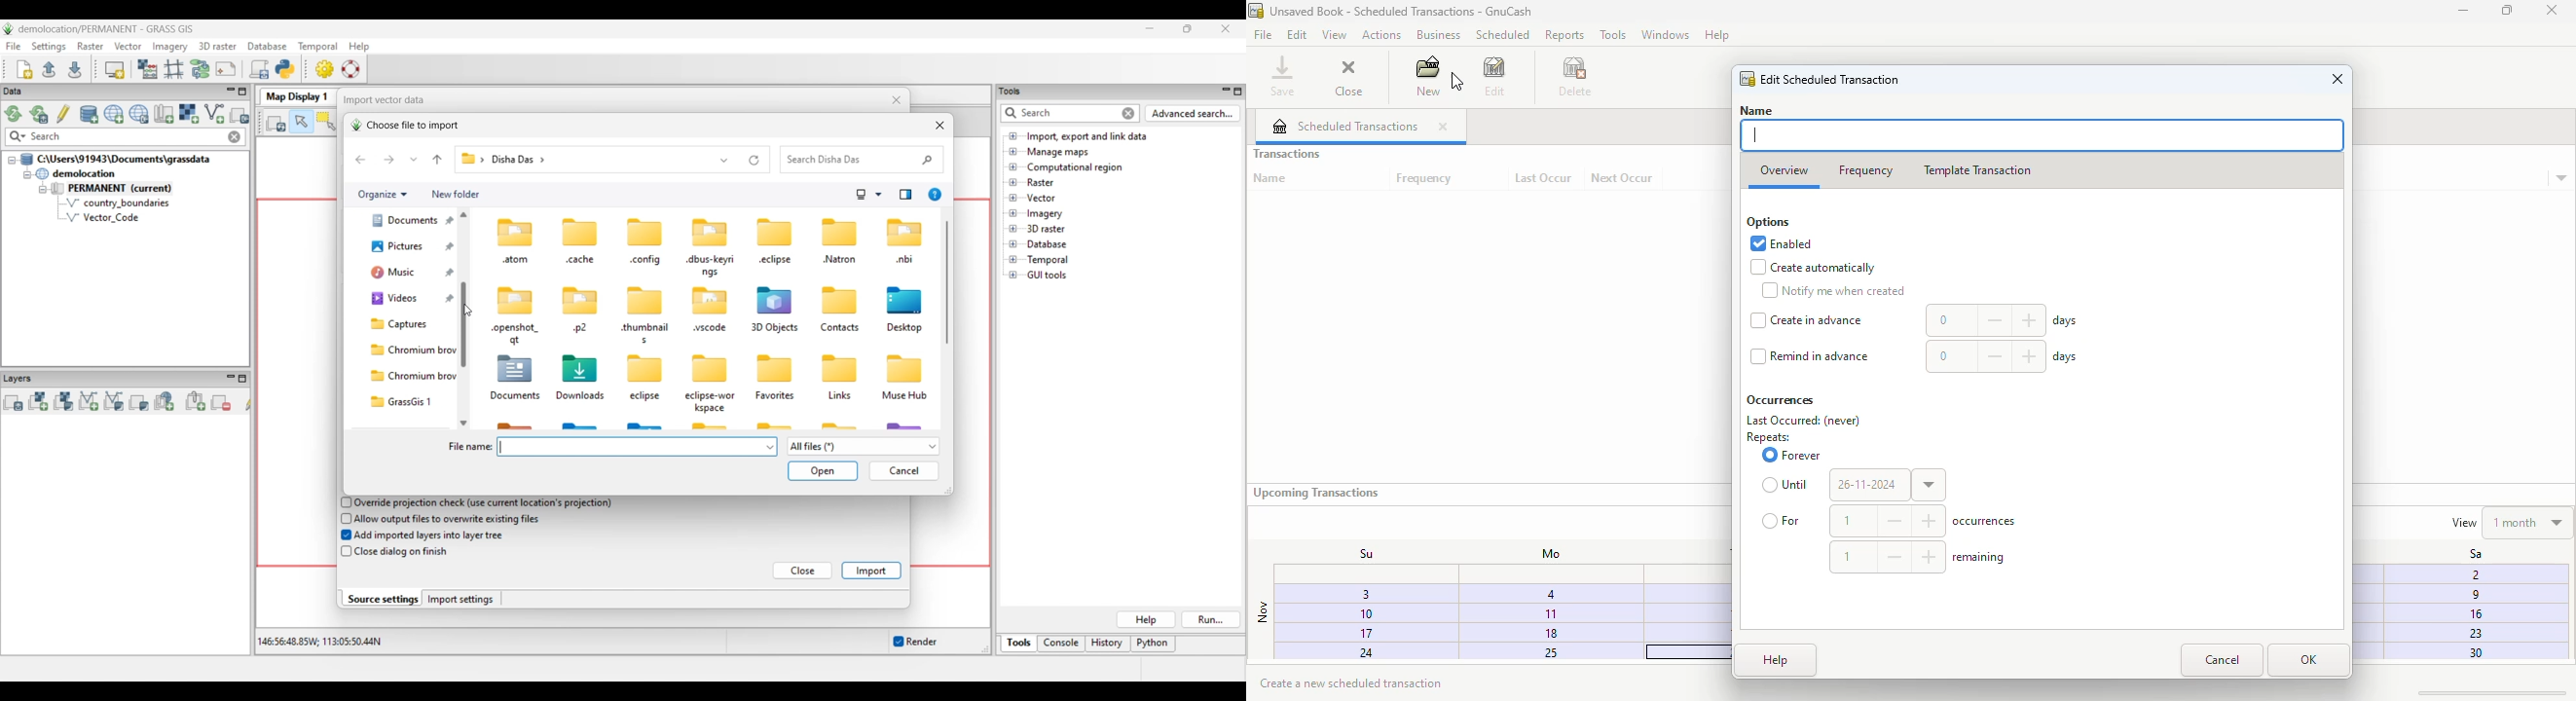  I want to click on 1 occurrences, so click(1926, 521).